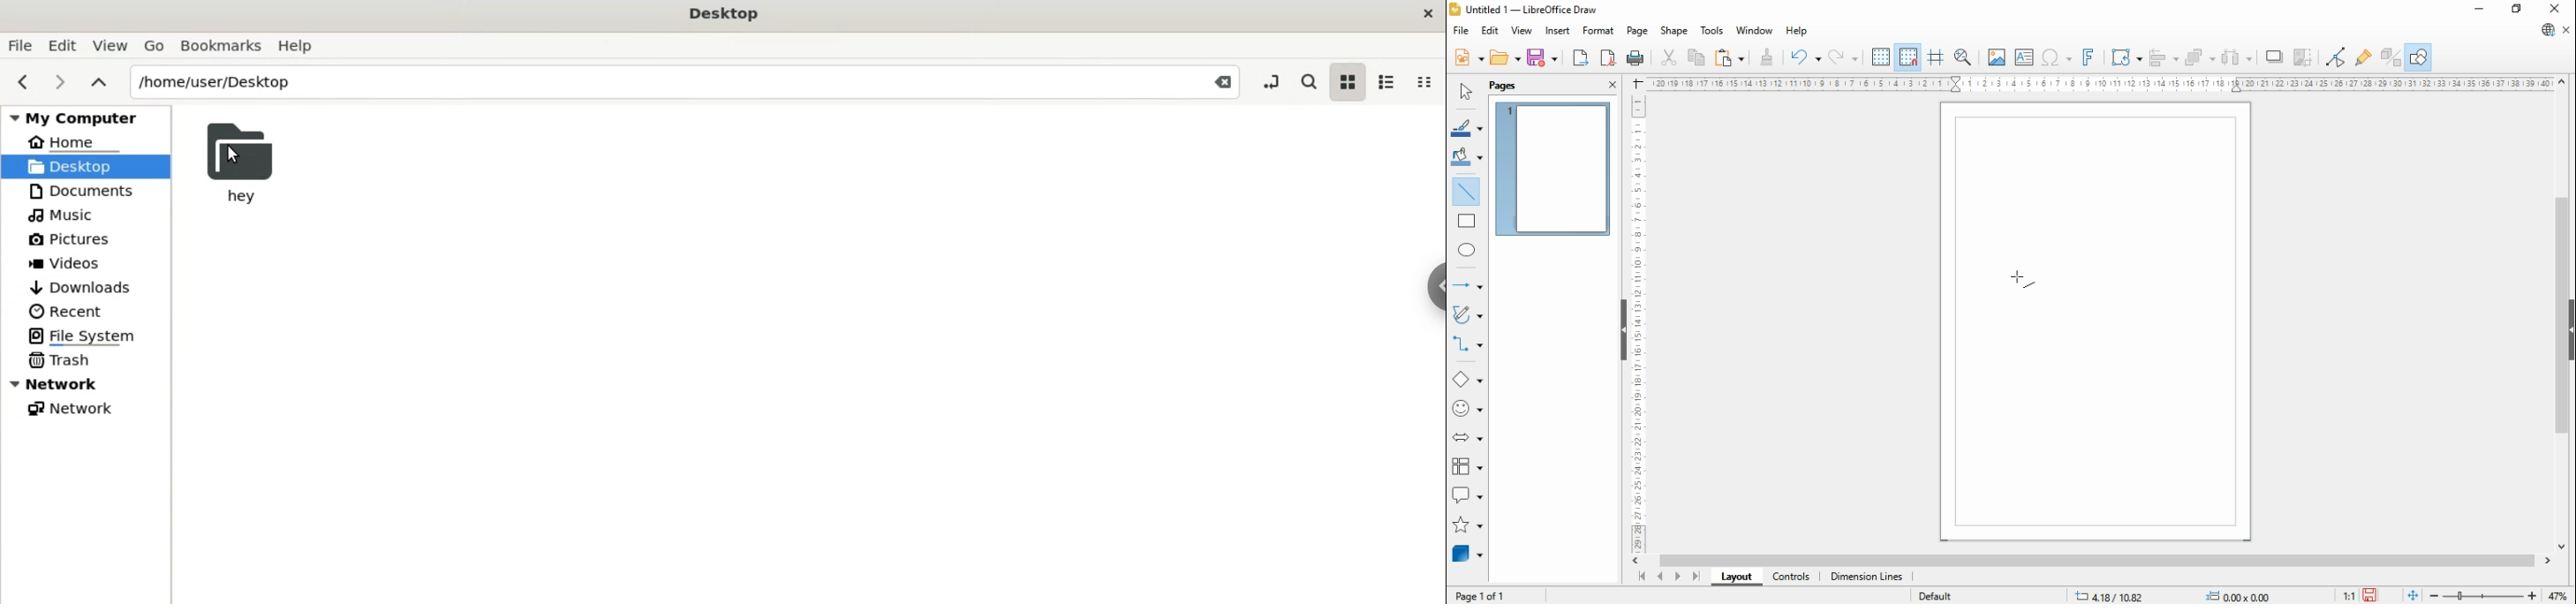  What do you see at coordinates (1638, 323) in the screenshot?
I see `Scale` at bounding box center [1638, 323].